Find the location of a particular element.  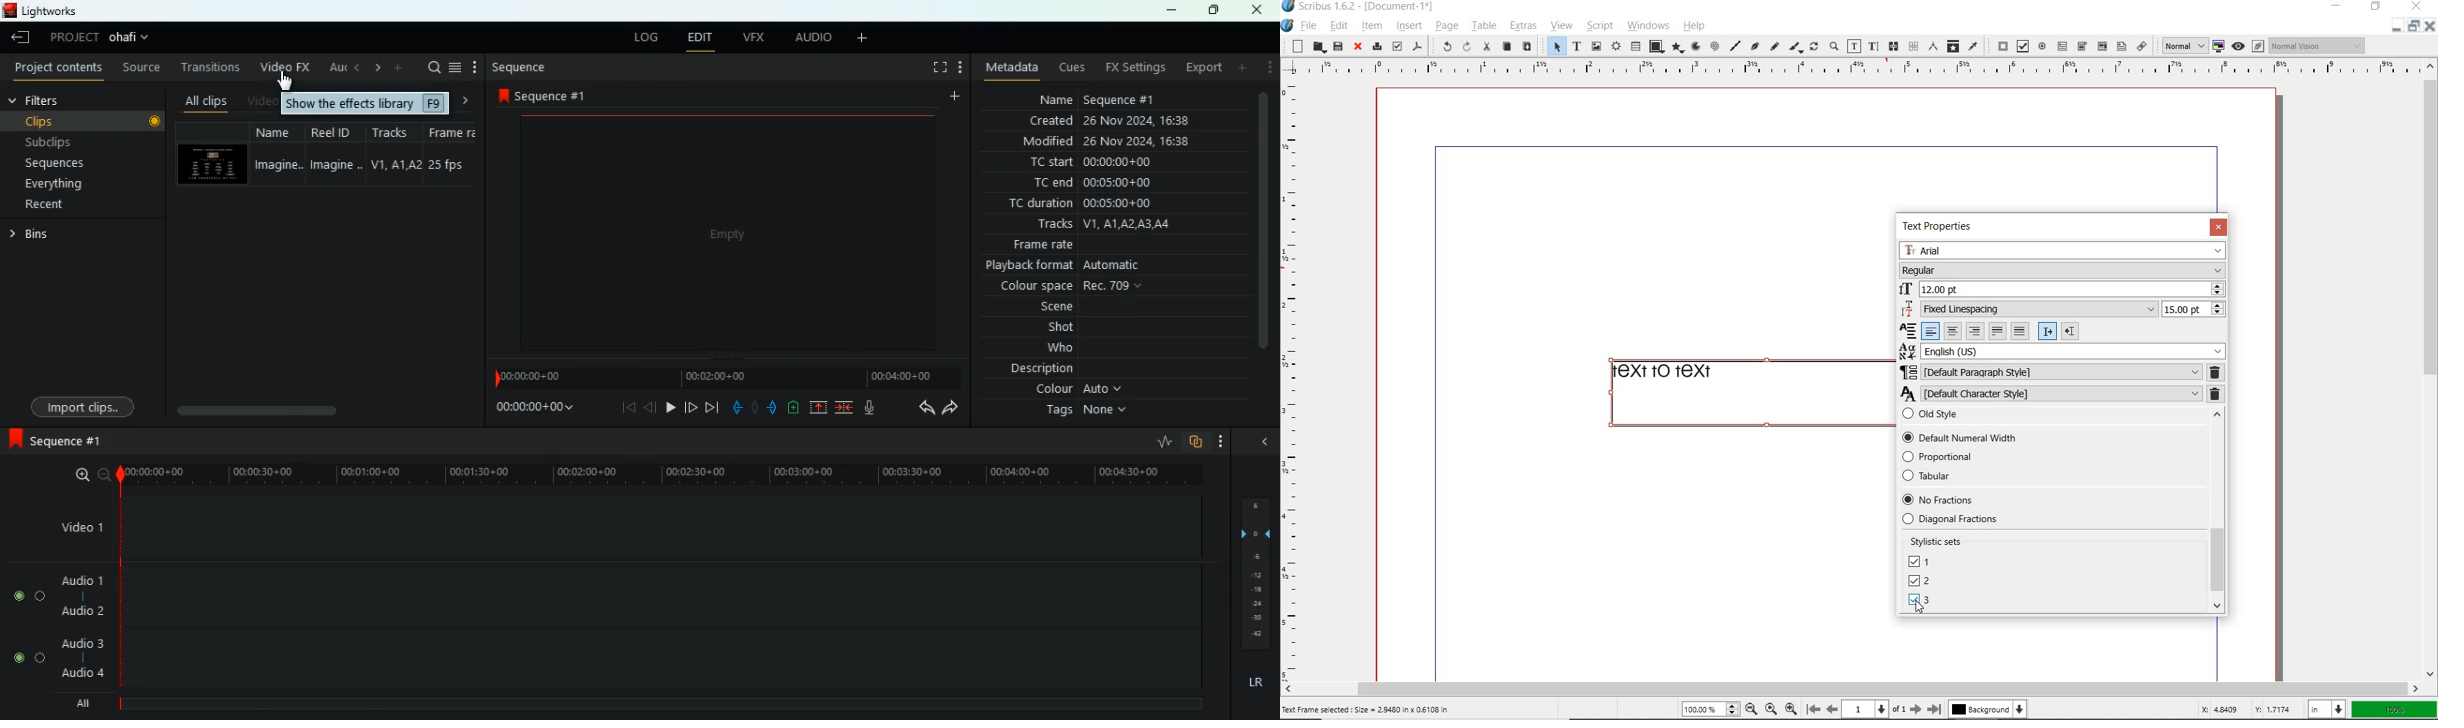

project contents is located at coordinates (57, 68).